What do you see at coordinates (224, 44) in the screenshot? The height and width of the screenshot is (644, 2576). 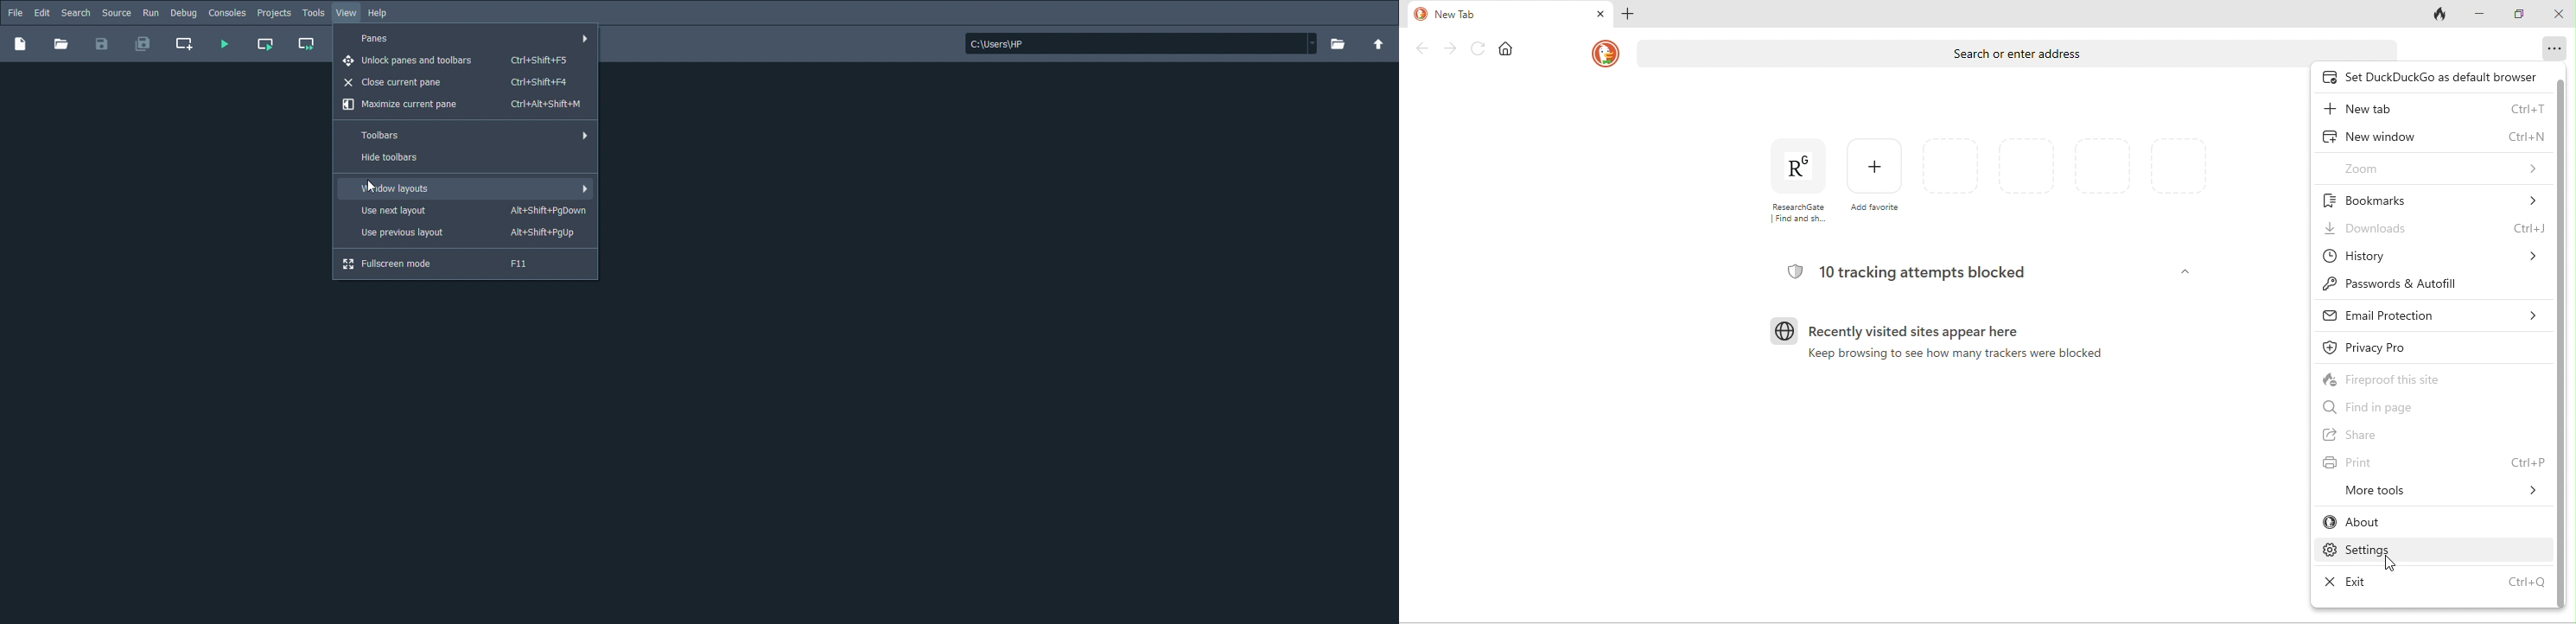 I see `Run file` at bounding box center [224, 44].